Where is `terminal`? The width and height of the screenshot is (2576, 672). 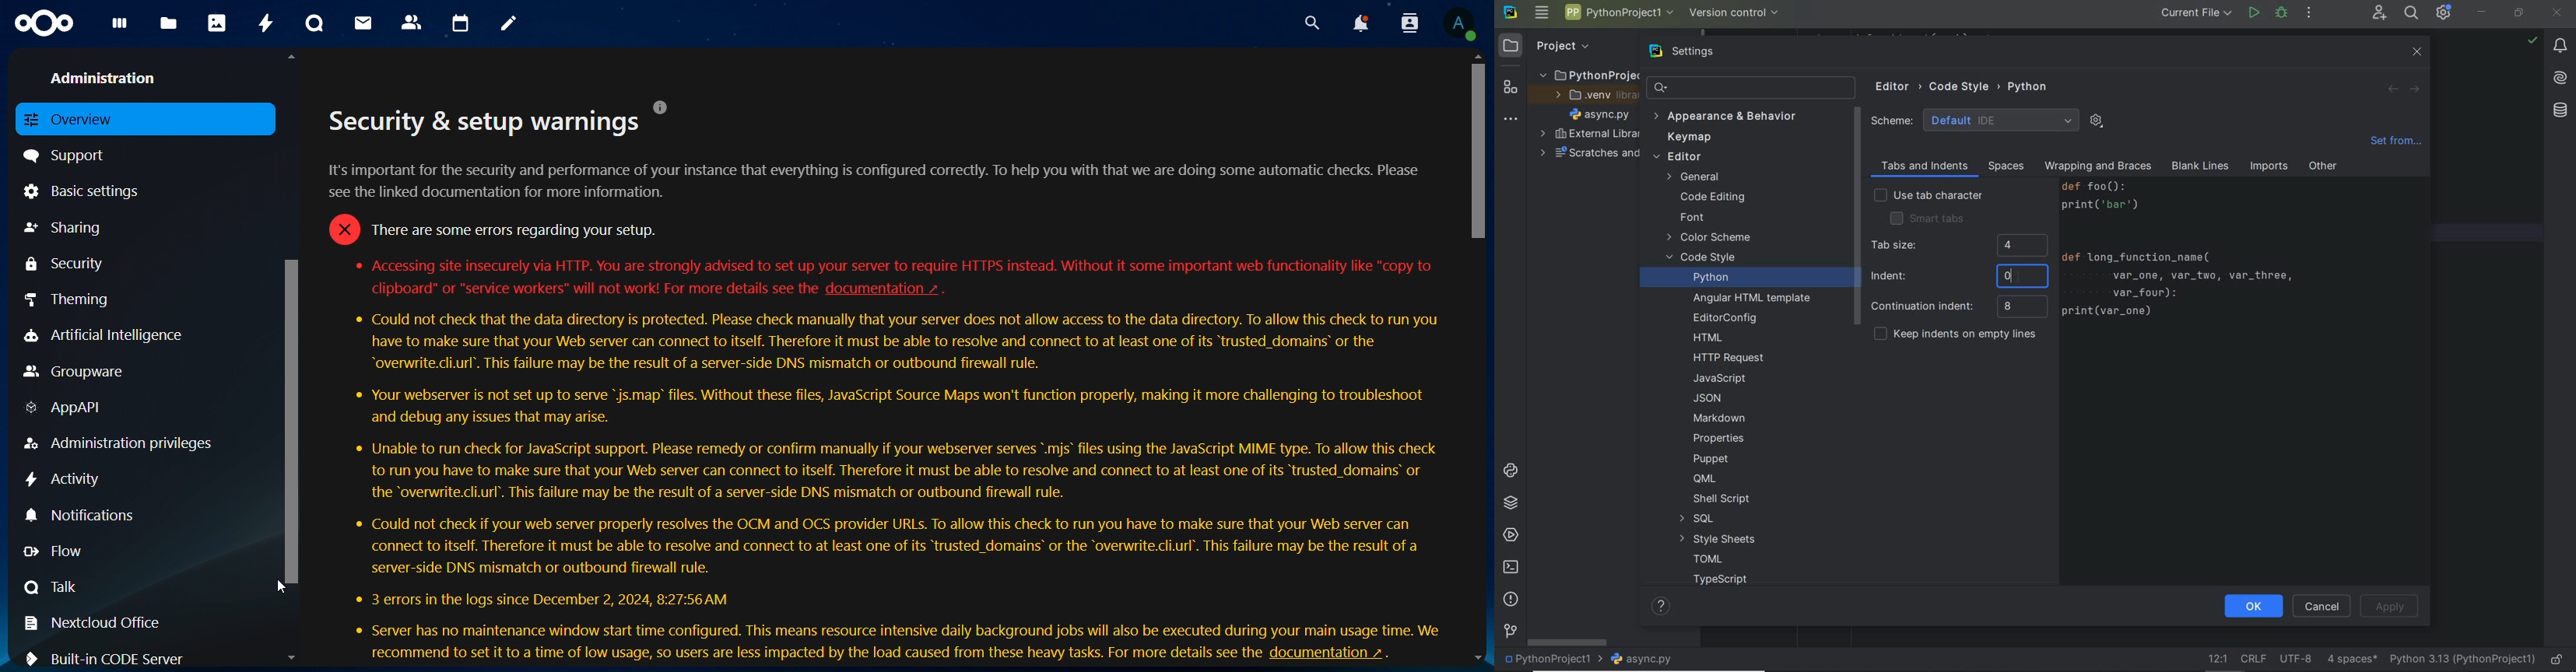
terminal is located at coordinates (1511, 568).